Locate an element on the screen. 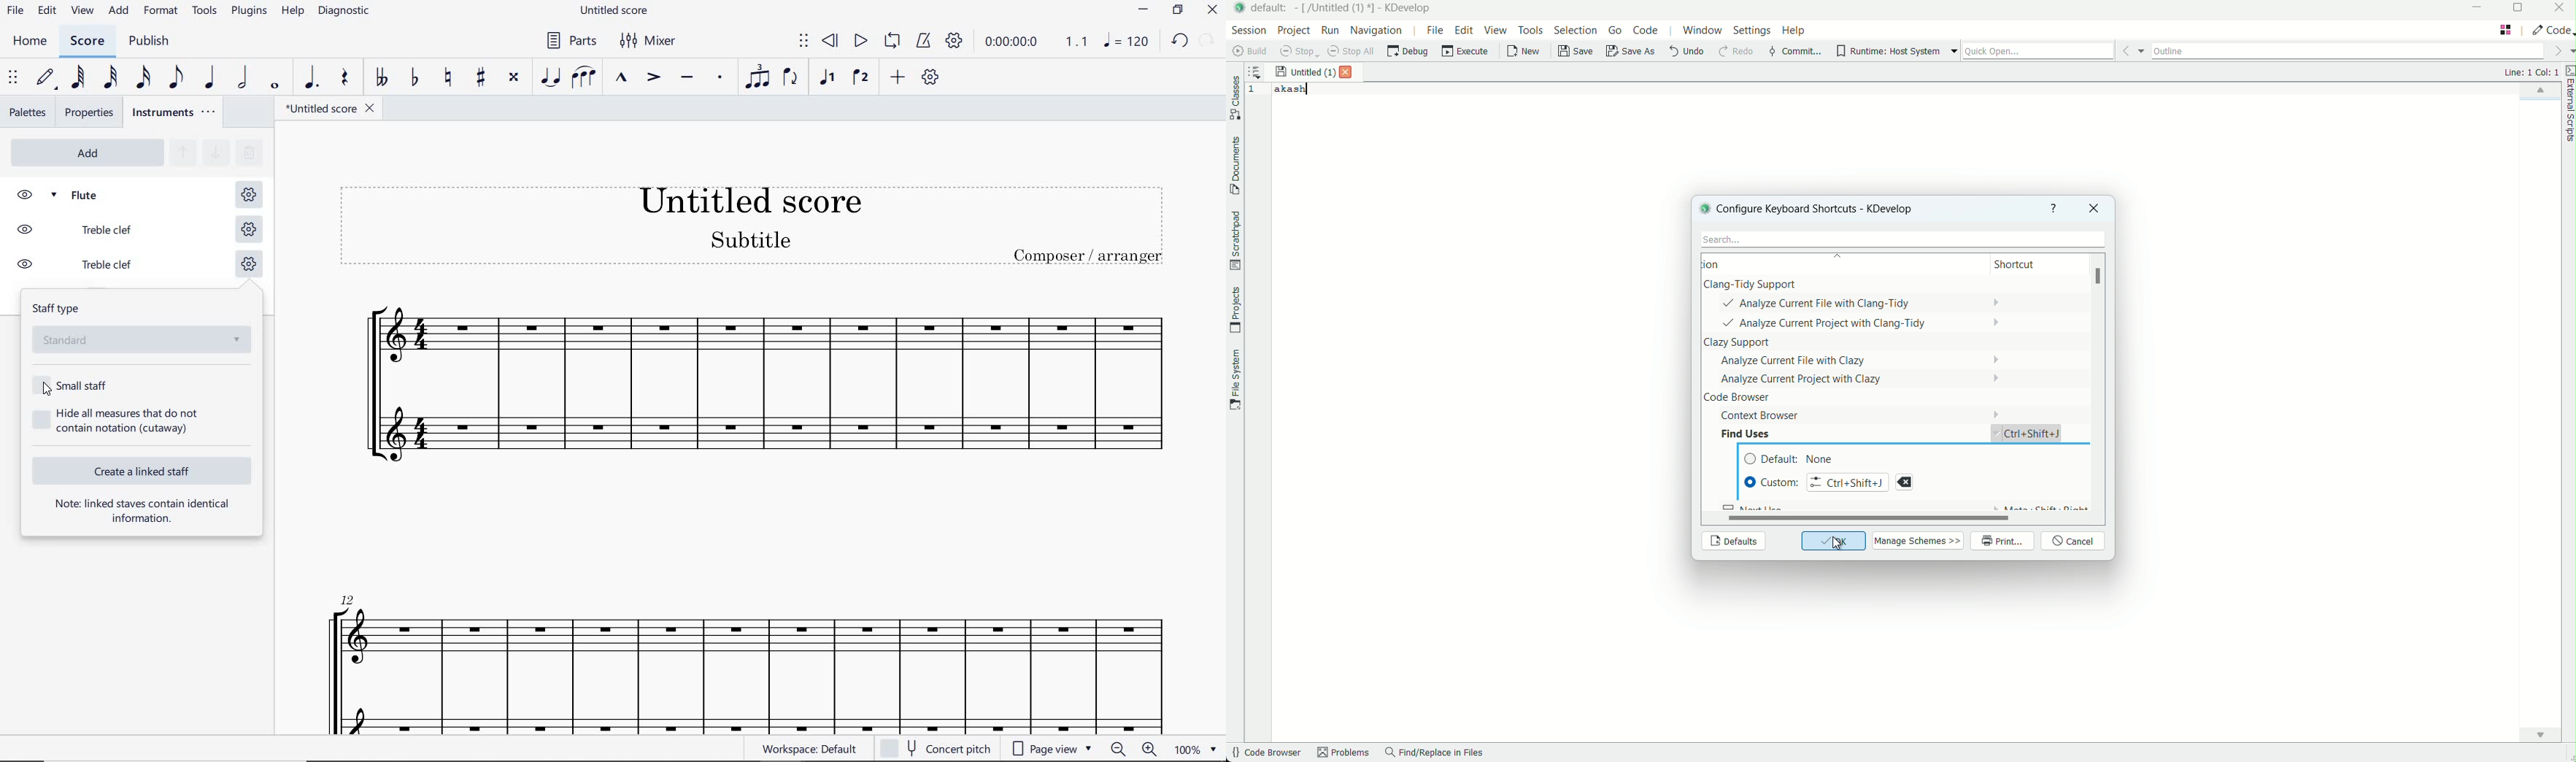 This screenshot has width=2576, height=784. VOICE 1 is located at coordinates (826, 79).